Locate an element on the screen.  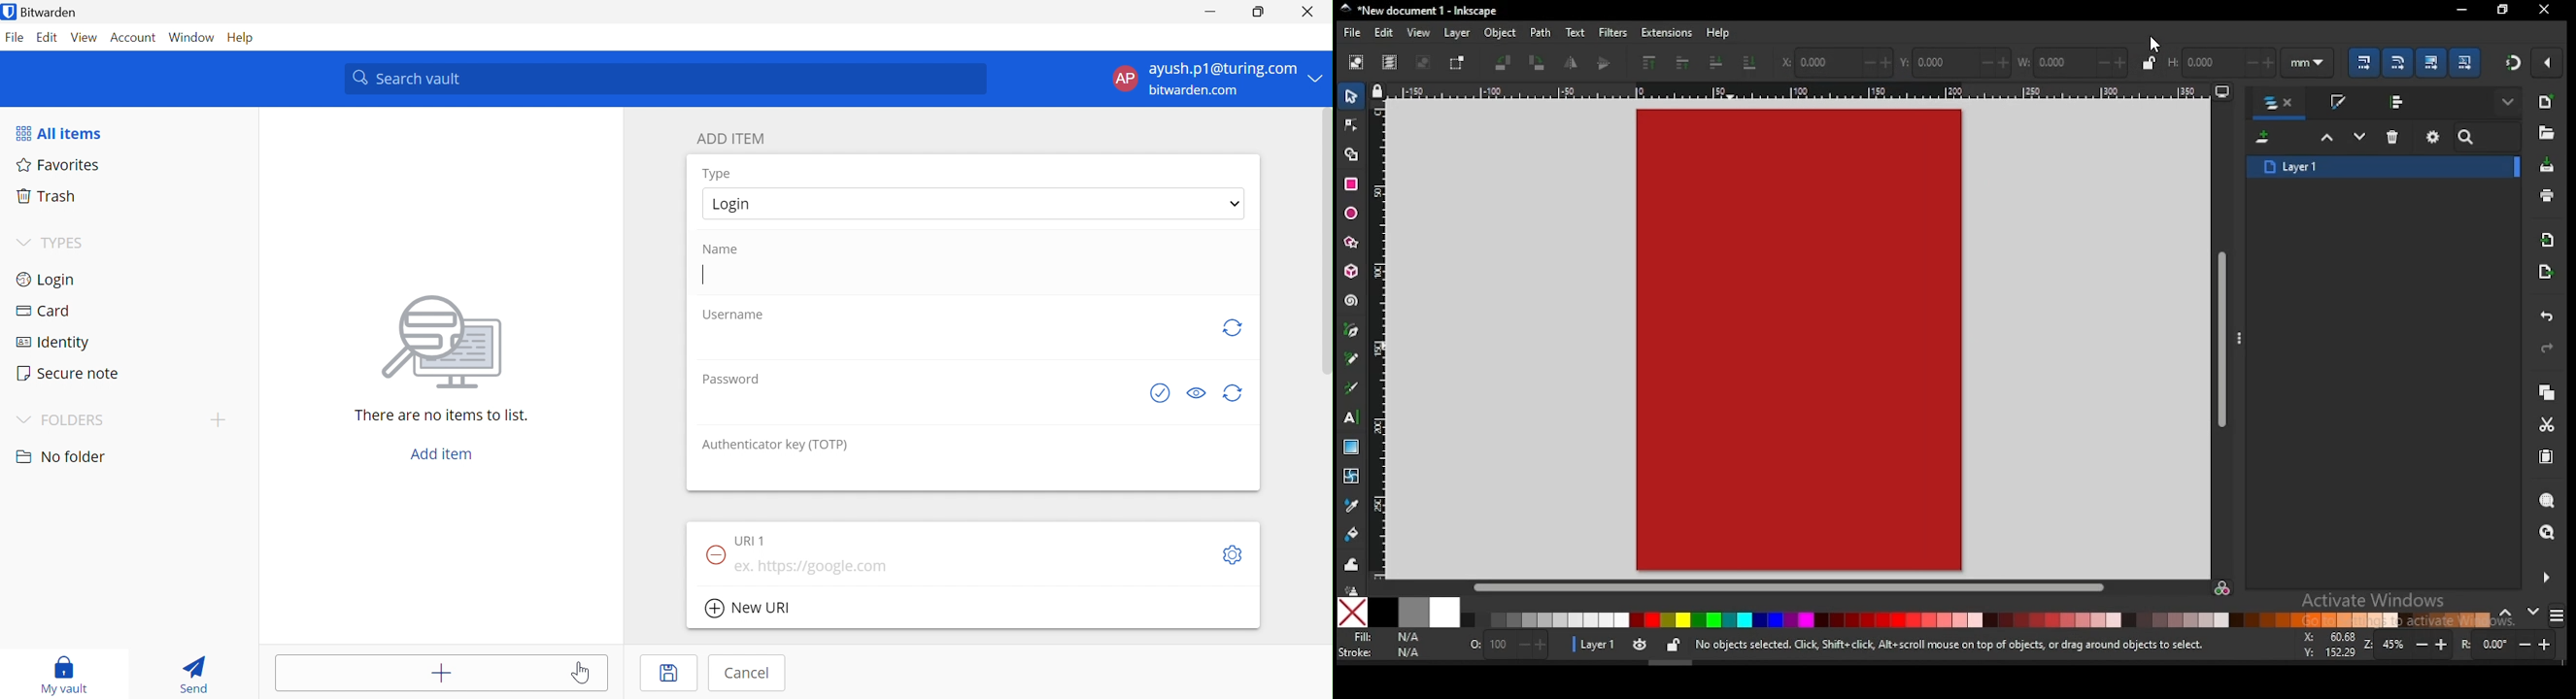
object is located at coordinates (1501, 34).